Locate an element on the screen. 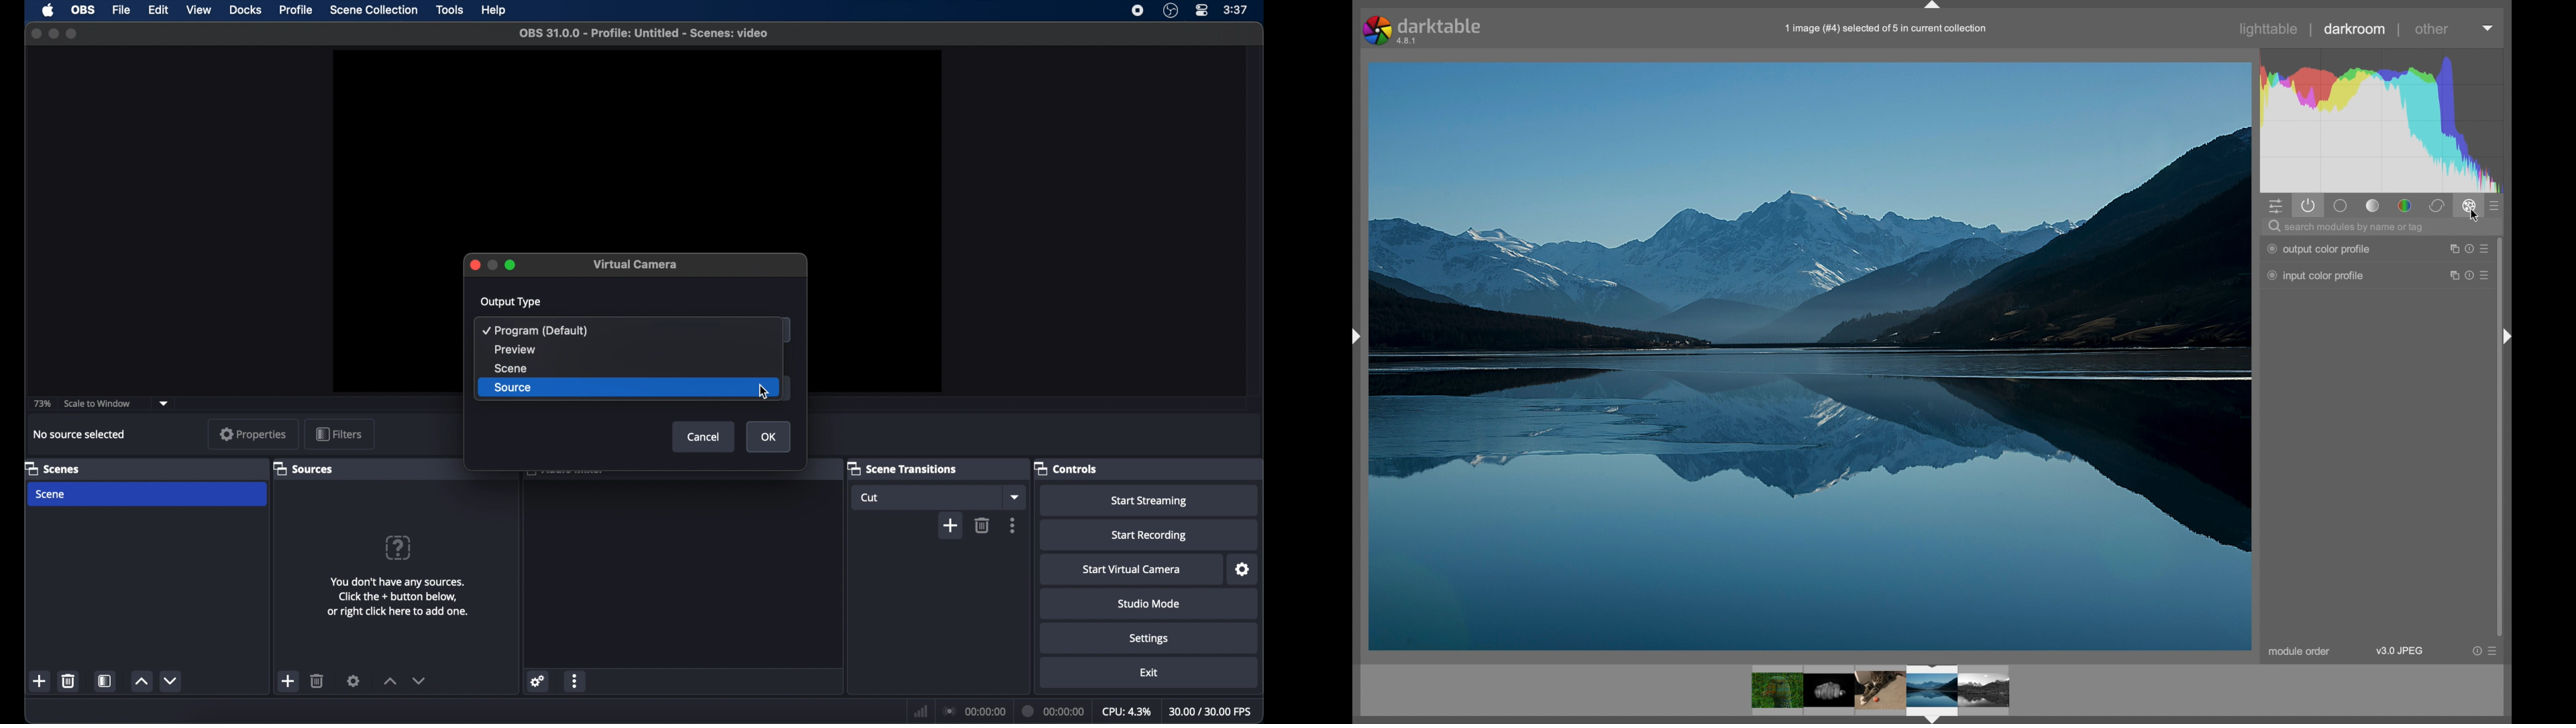 This screenshot has width=2576, height=728. dropdown is located at coordinates (164, 403).